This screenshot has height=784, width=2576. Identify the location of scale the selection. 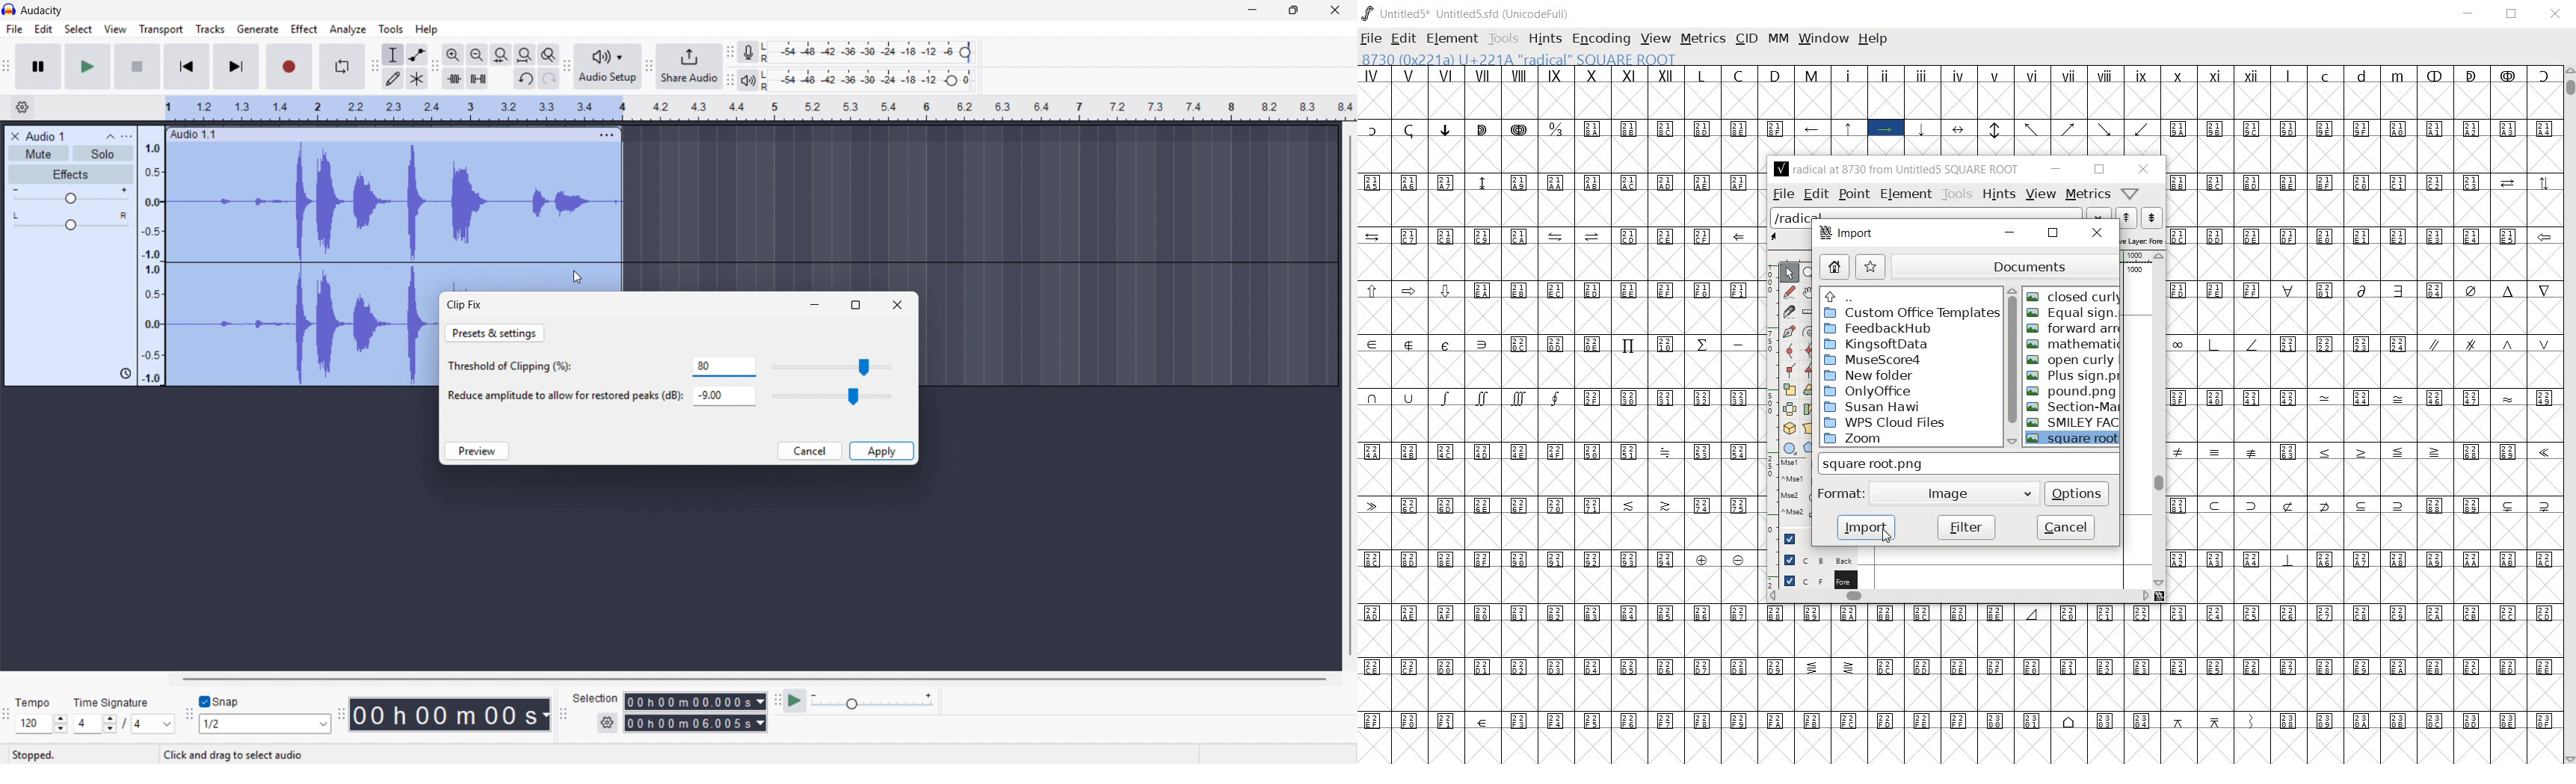
(1788, 389).